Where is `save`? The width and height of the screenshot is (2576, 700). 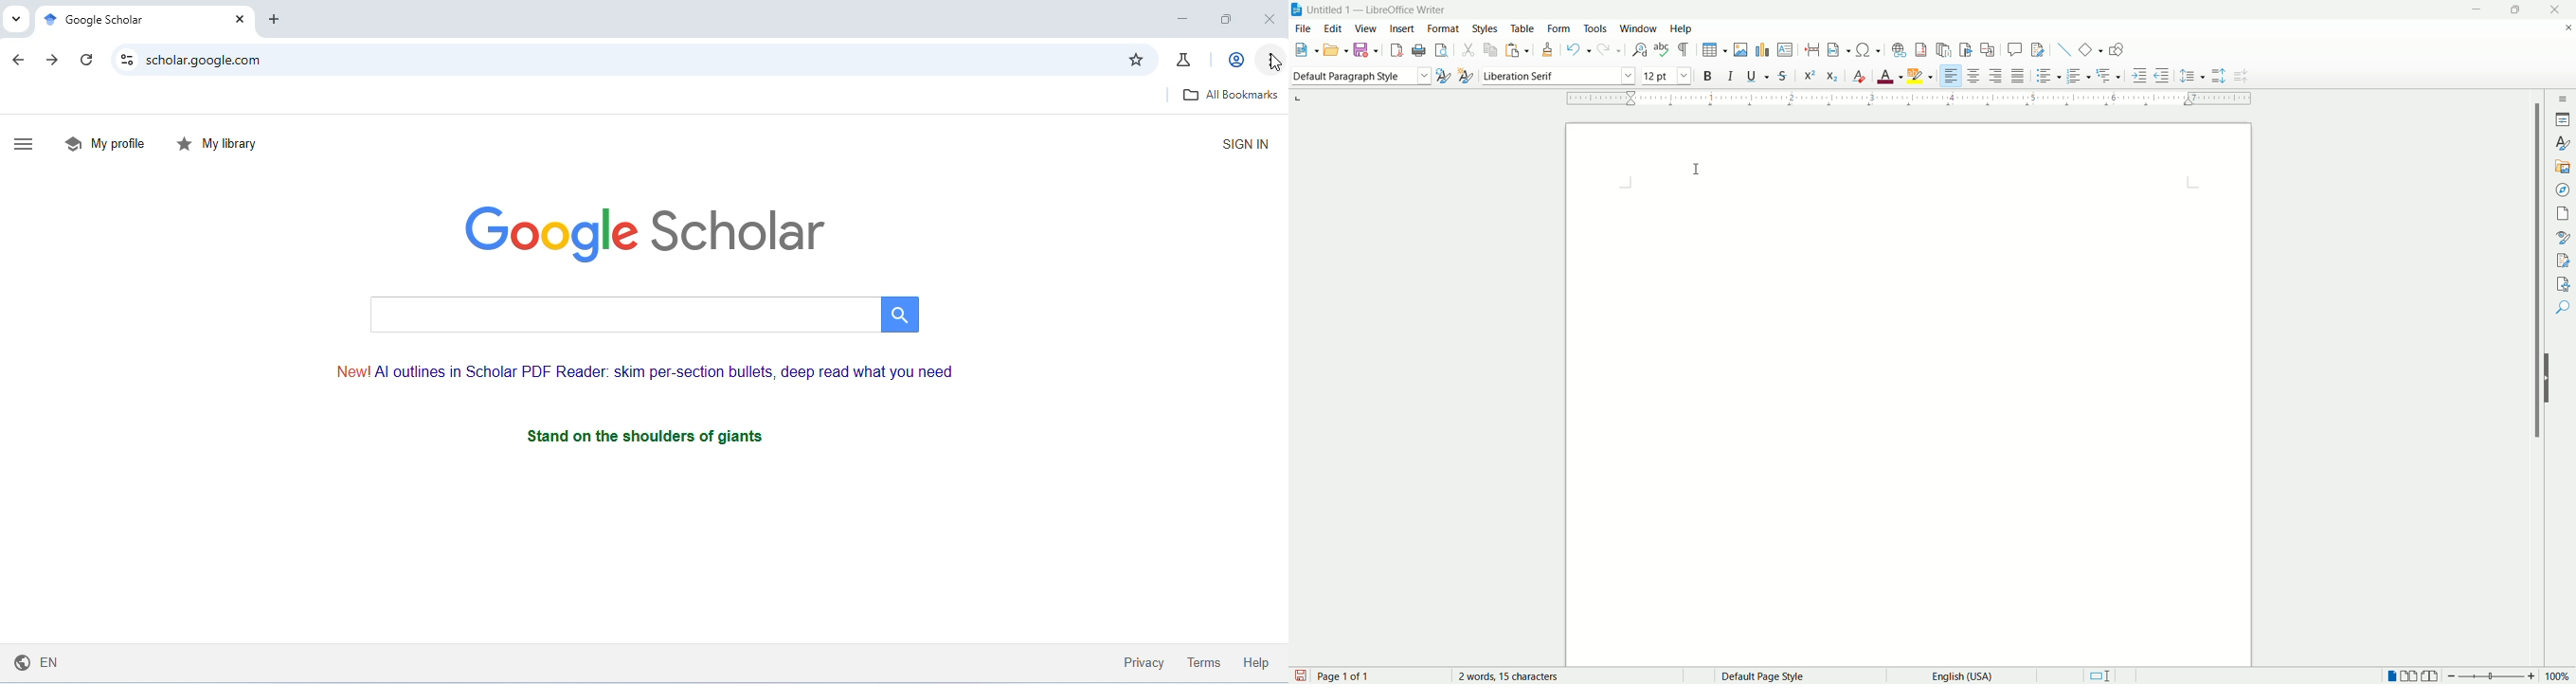
save is located at coordinates (1301, 674).